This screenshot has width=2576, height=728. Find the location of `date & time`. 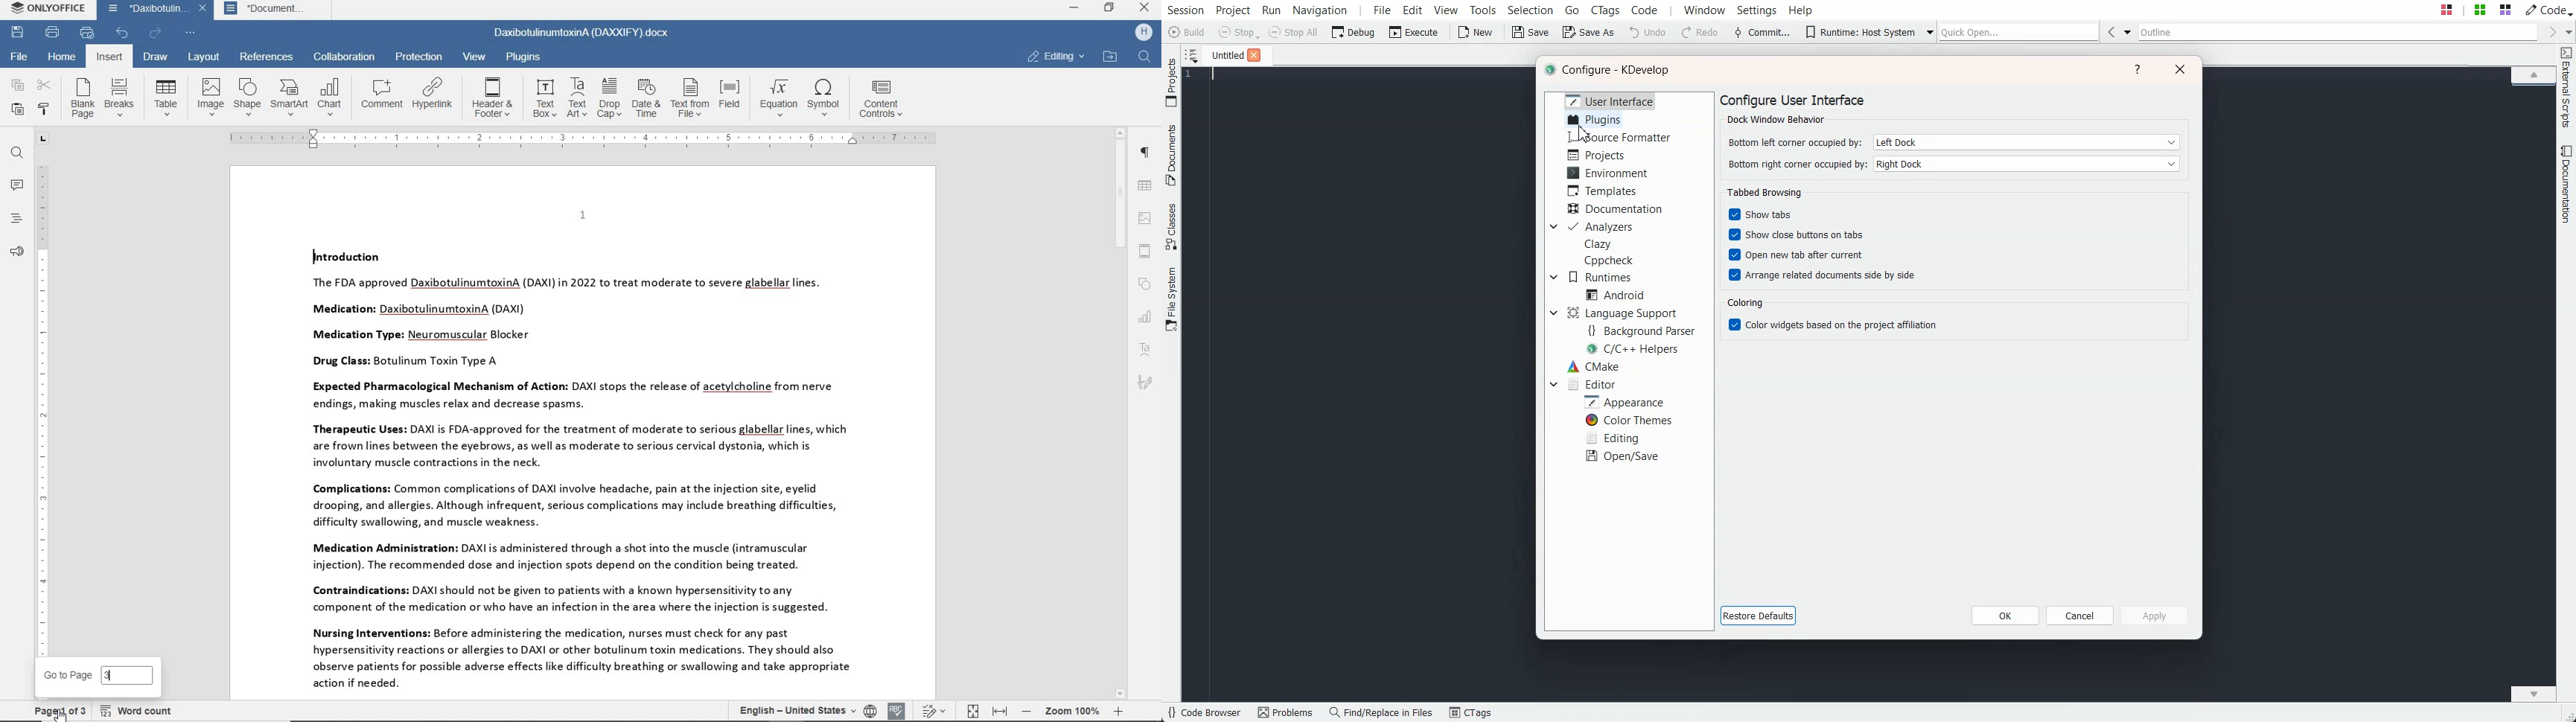

date & time is located at coordinates (648, 98).